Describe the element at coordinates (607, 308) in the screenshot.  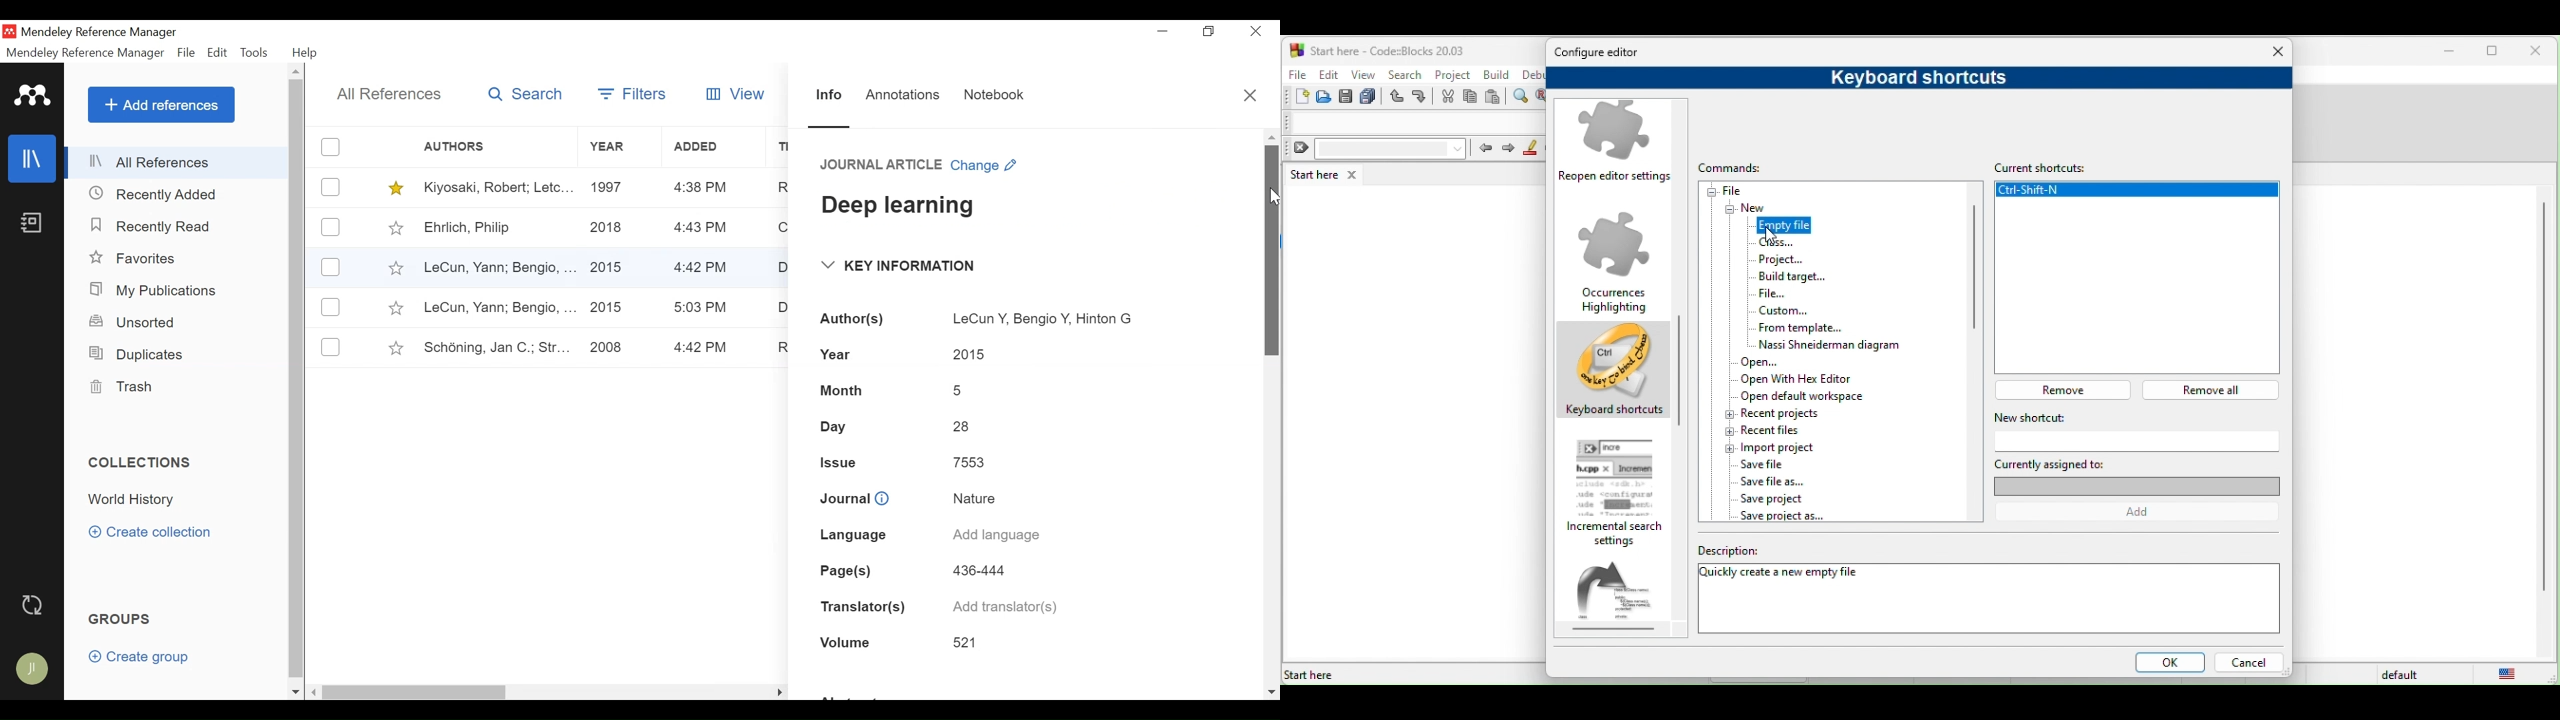
I see `2015` at that location.